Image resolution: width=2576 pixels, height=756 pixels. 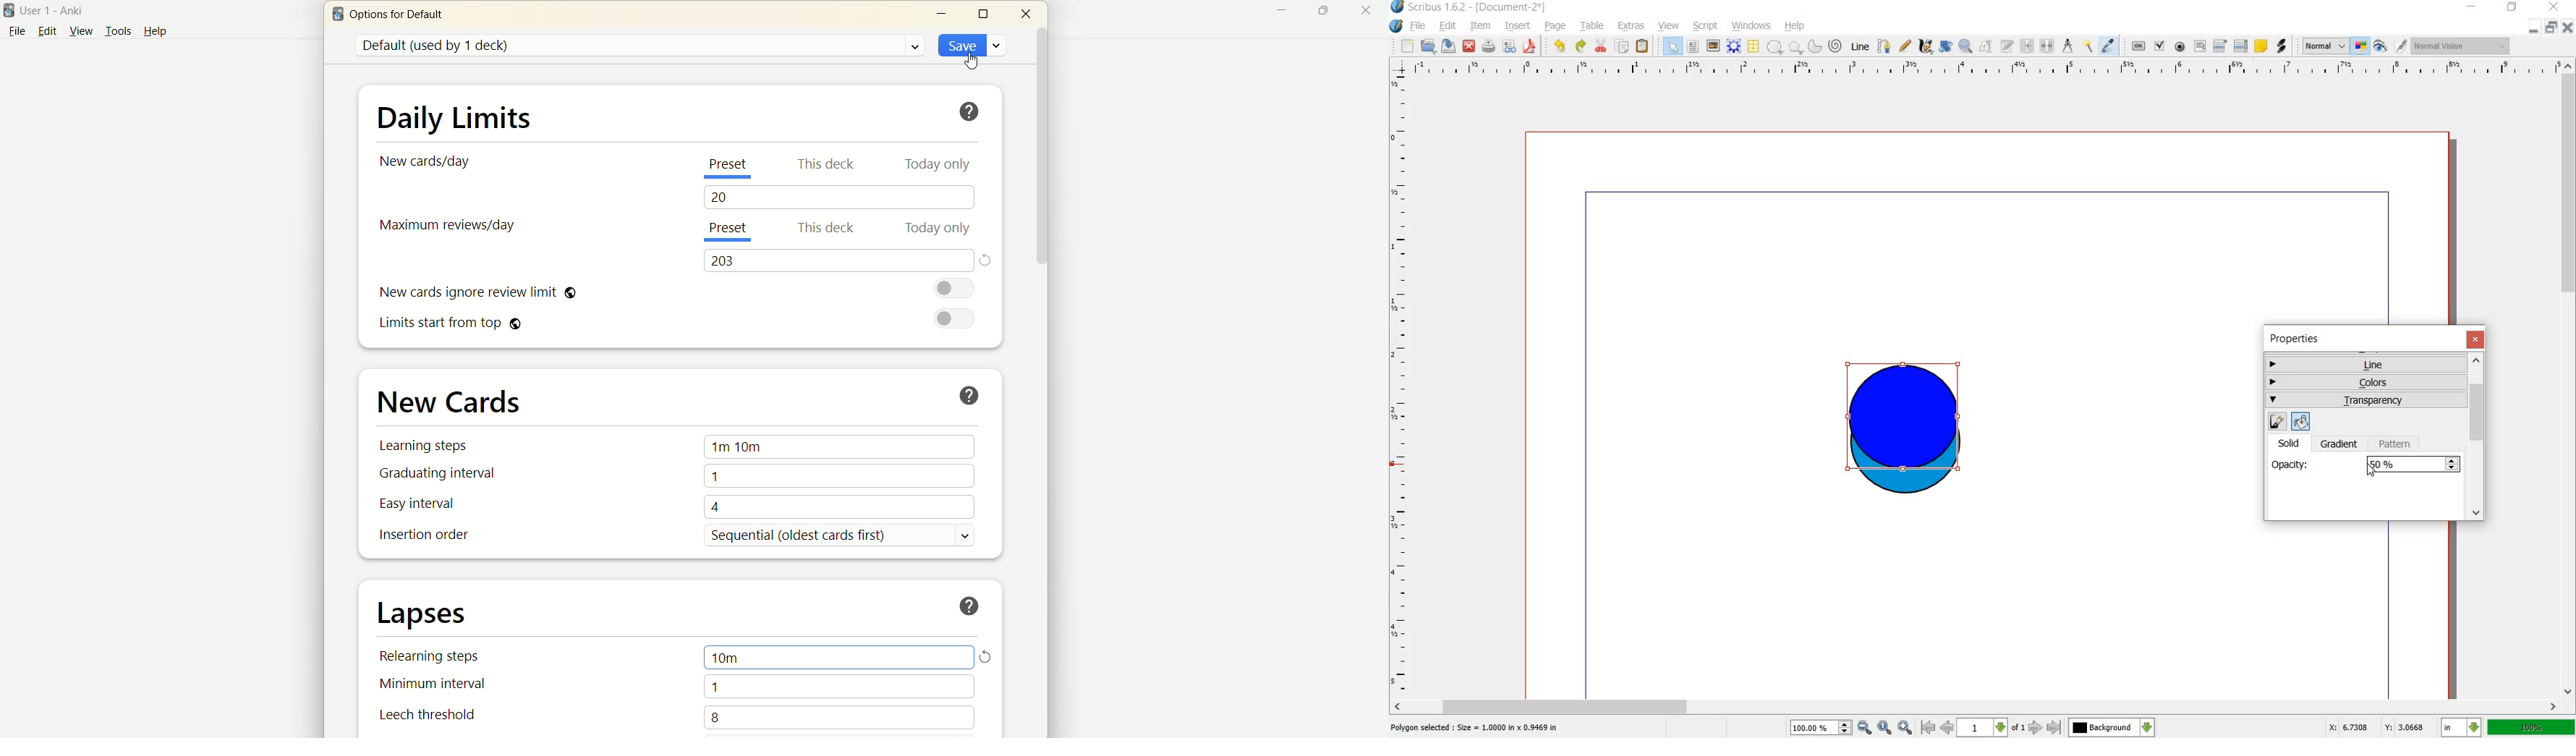 I want to click on solid, so click(x=2294, y=443).